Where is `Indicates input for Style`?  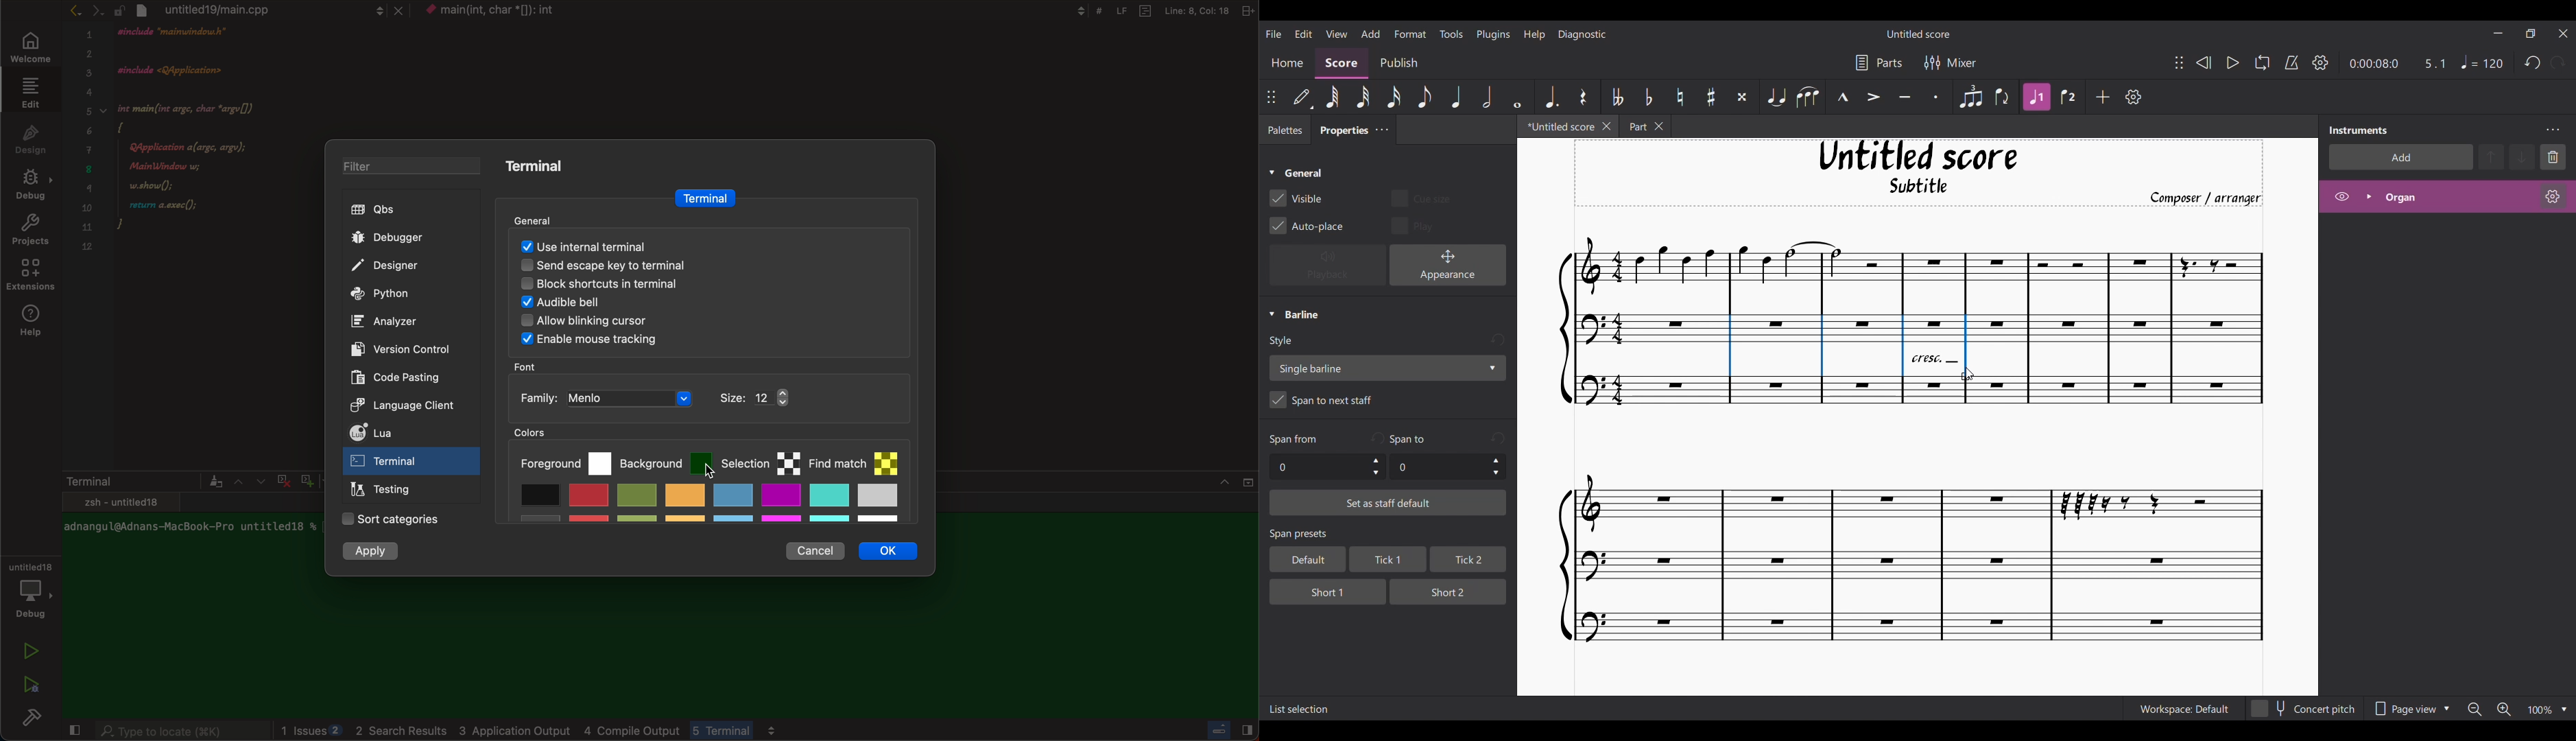 Indicates input for Style is located at coordinates (1284, 342).